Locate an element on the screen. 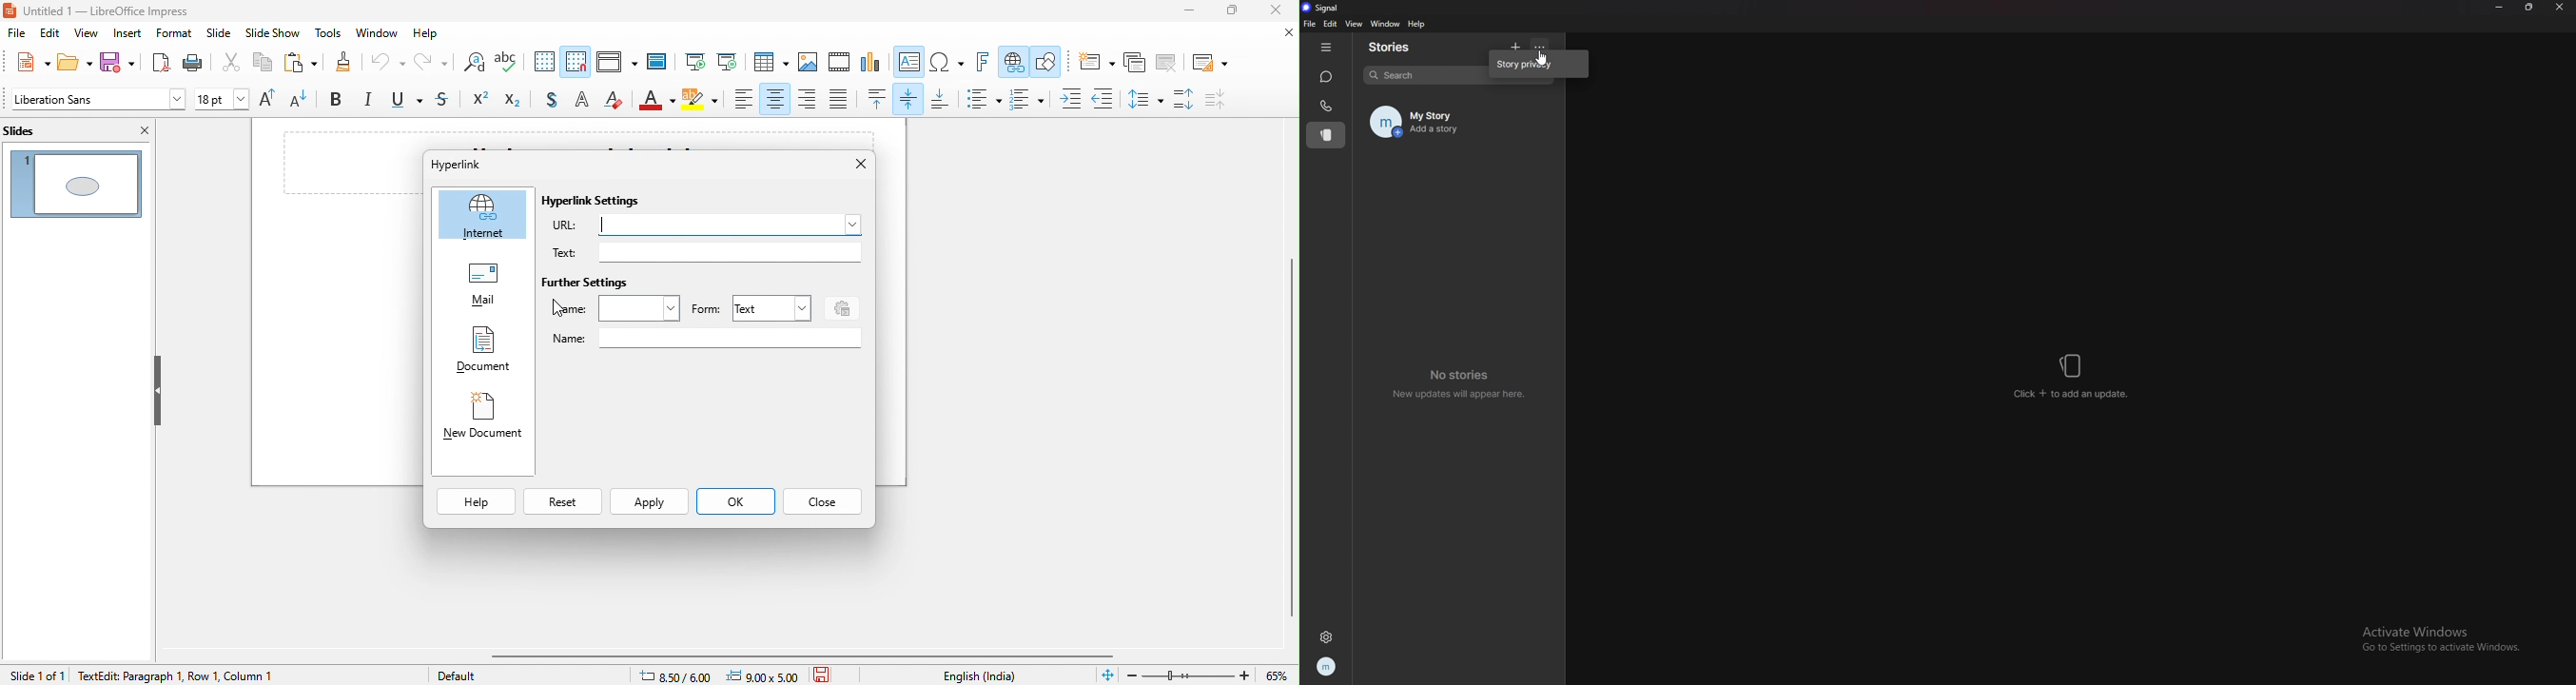 The image size is (2576, 700). decrease font size is located at coordinates (305, 101).